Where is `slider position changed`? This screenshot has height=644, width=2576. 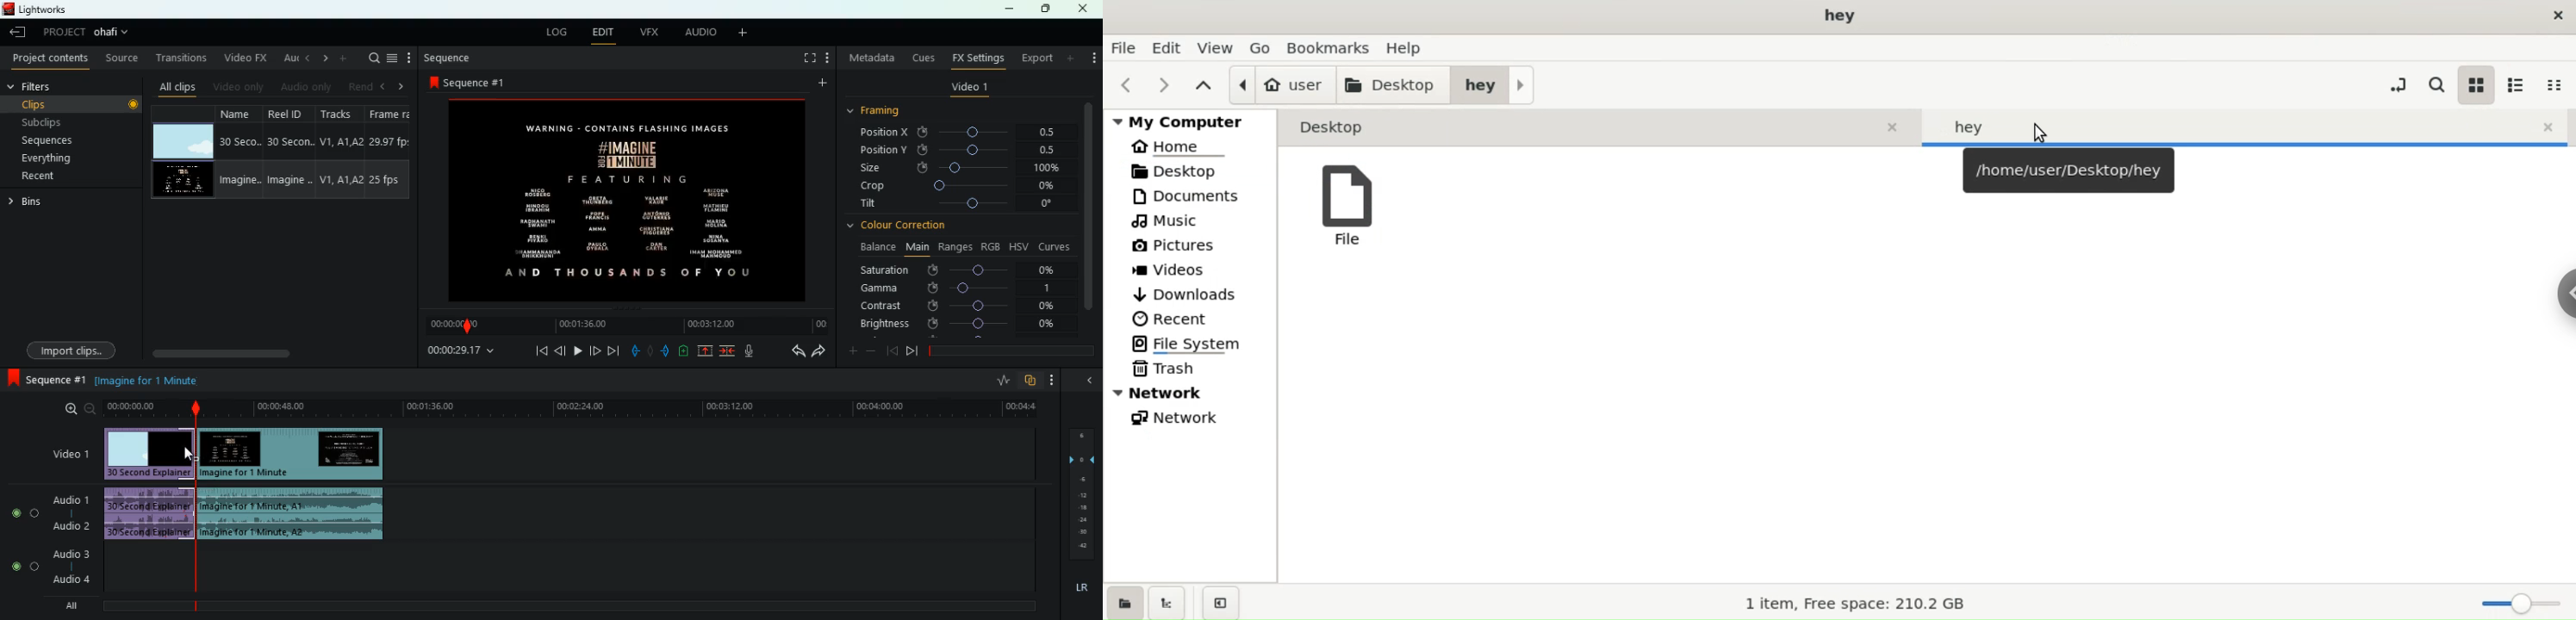 slider position changed is located at coordinates (196, 412).